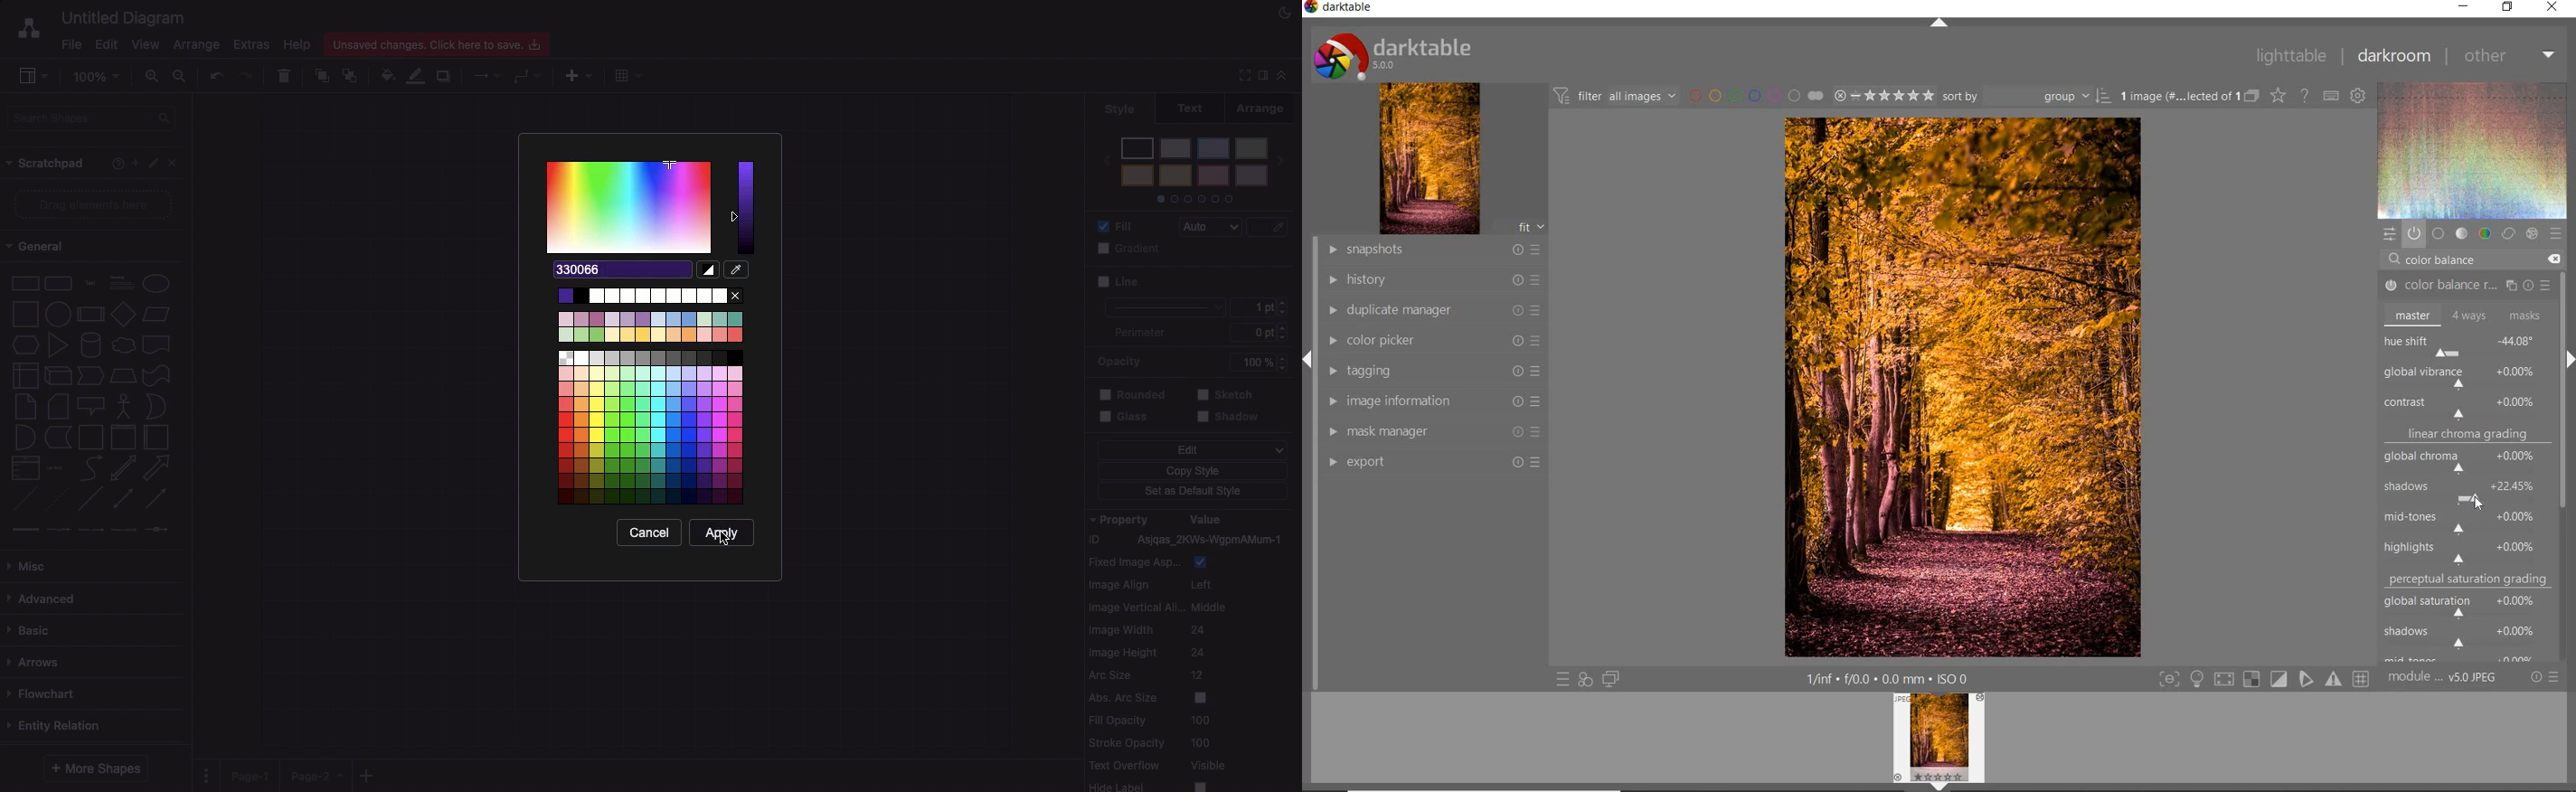 This screenshot has width=2576, height=812. I want to click on Unsaved changes. click here to save, so click(441, 43).